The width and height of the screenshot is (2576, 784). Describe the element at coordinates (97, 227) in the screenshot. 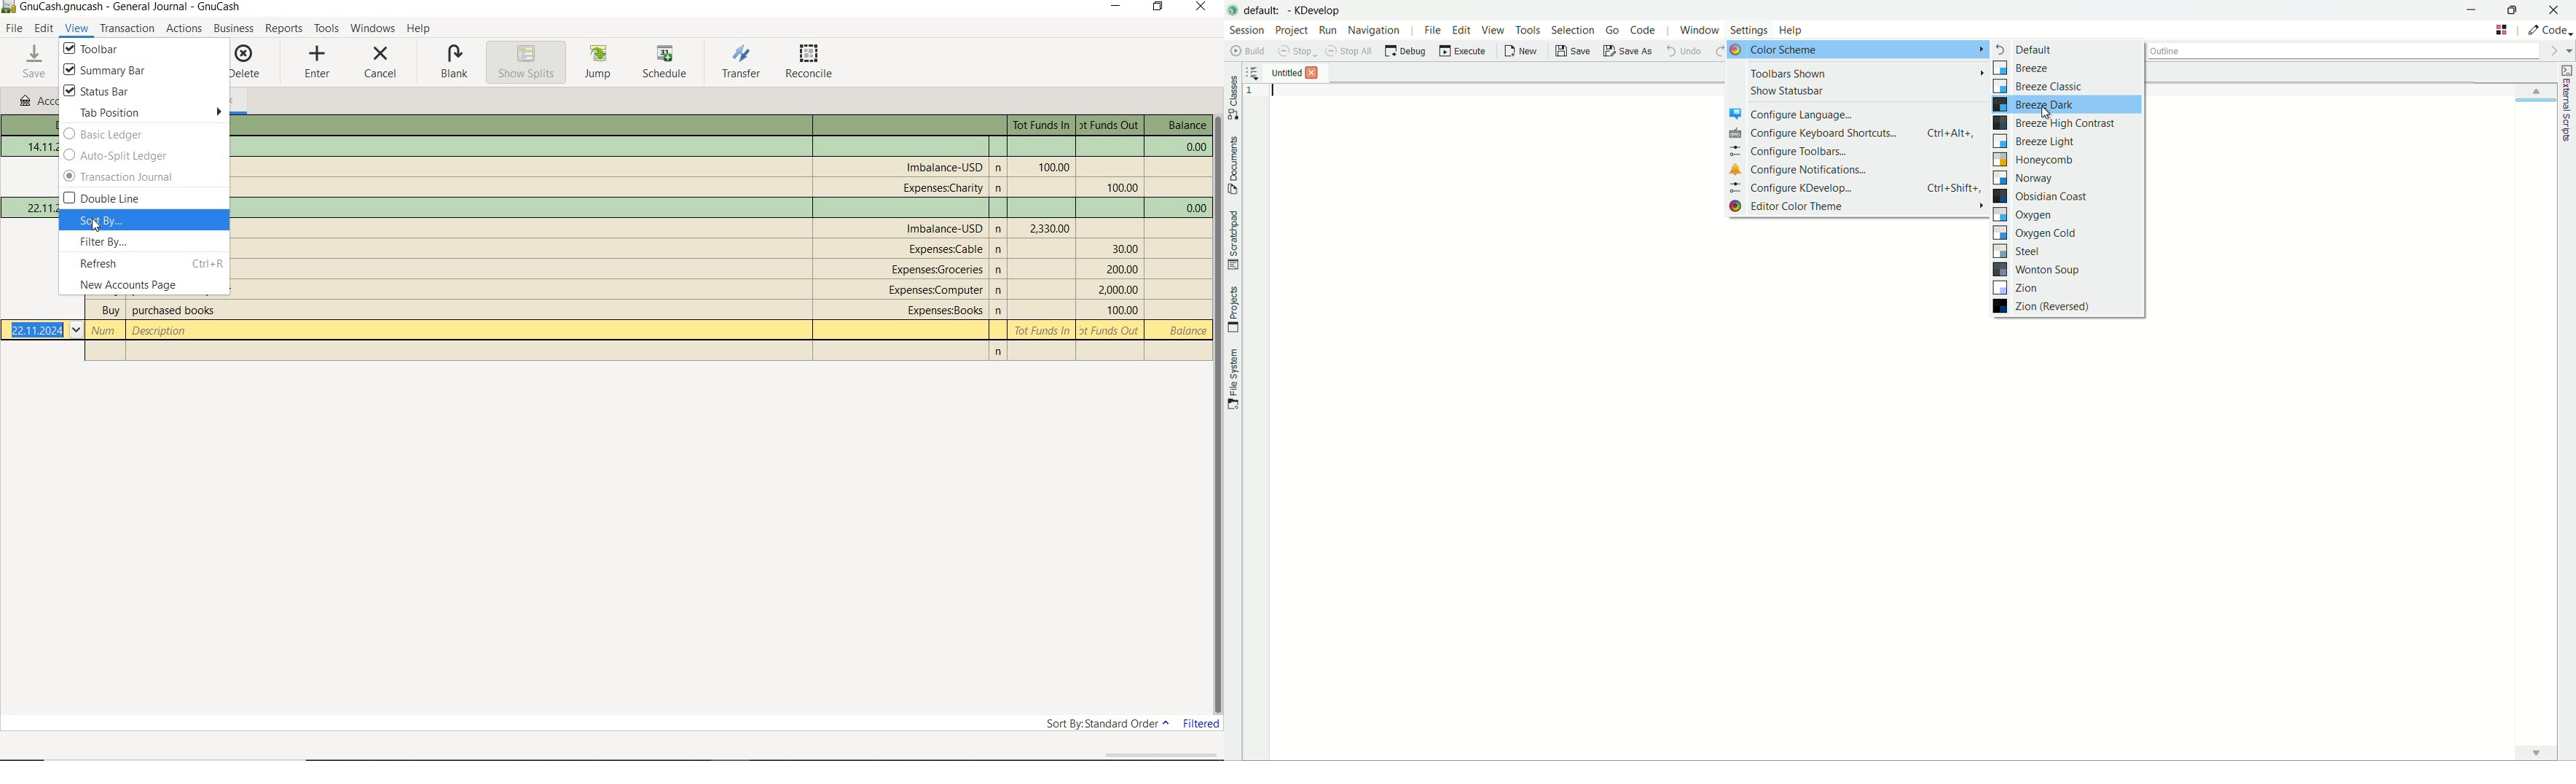

I see `cursor` at that location.